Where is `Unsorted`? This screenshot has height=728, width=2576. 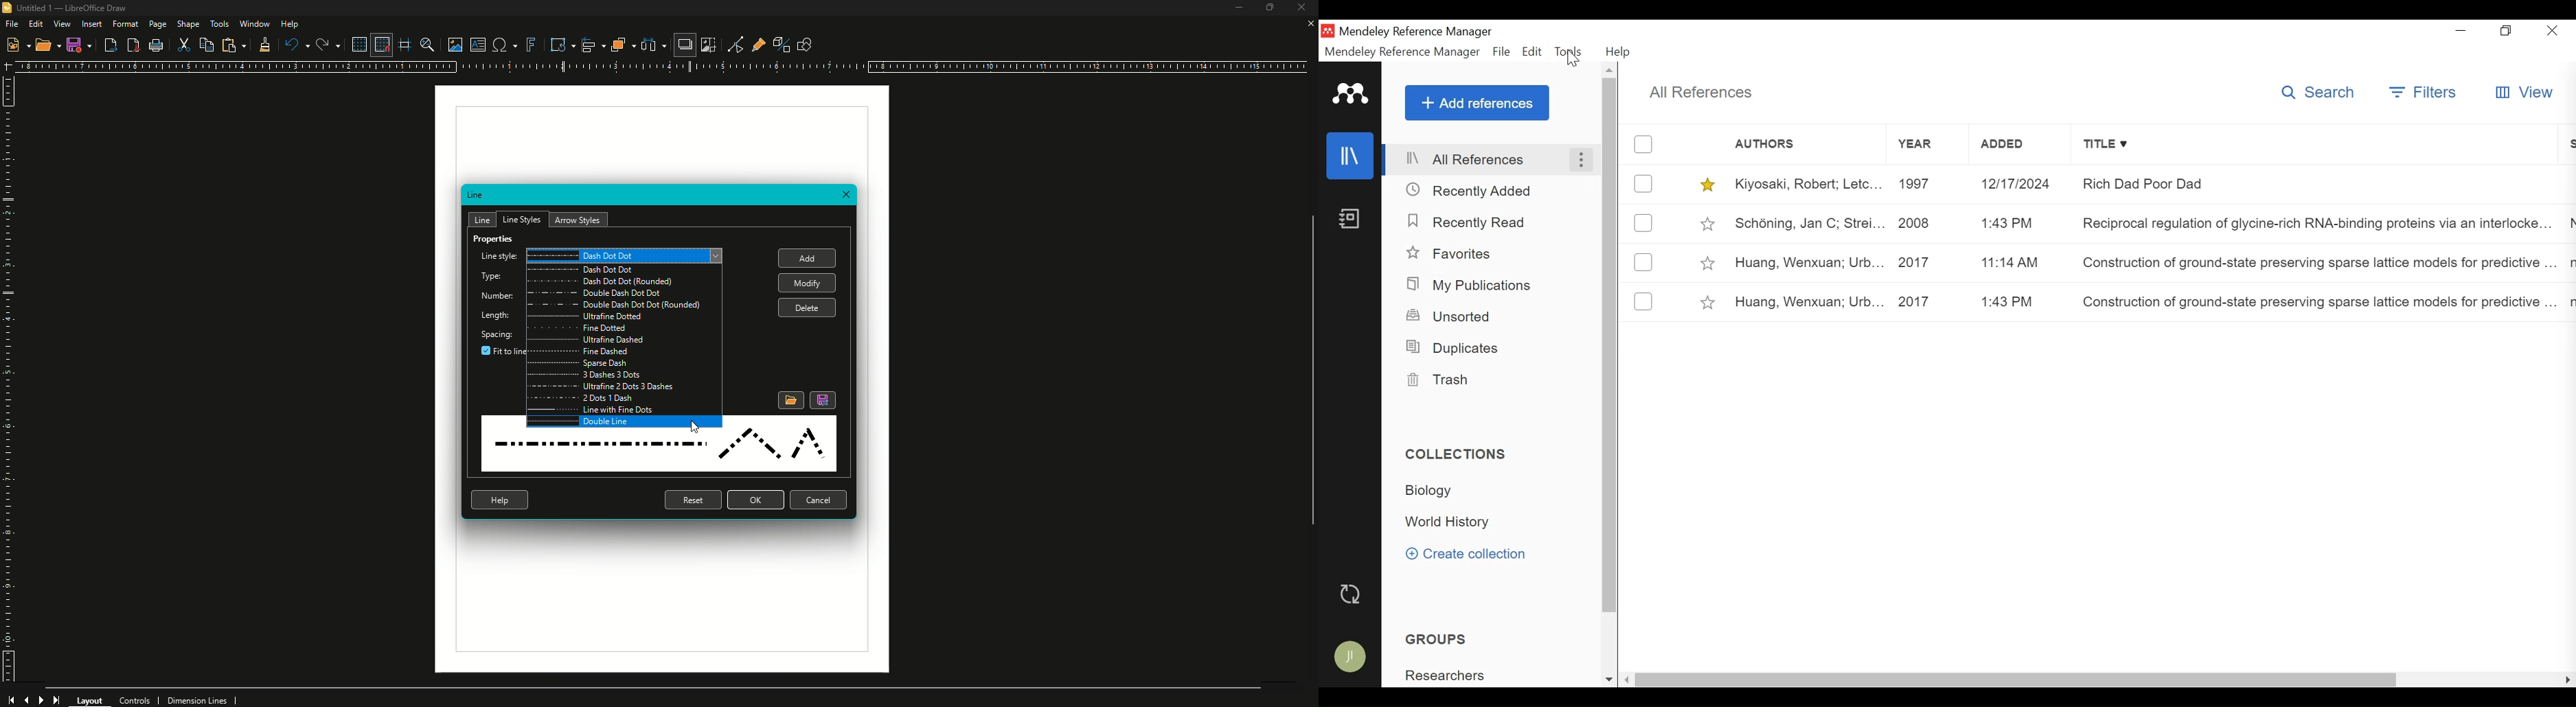
Unsorted is located at coordinates (1449, 316).